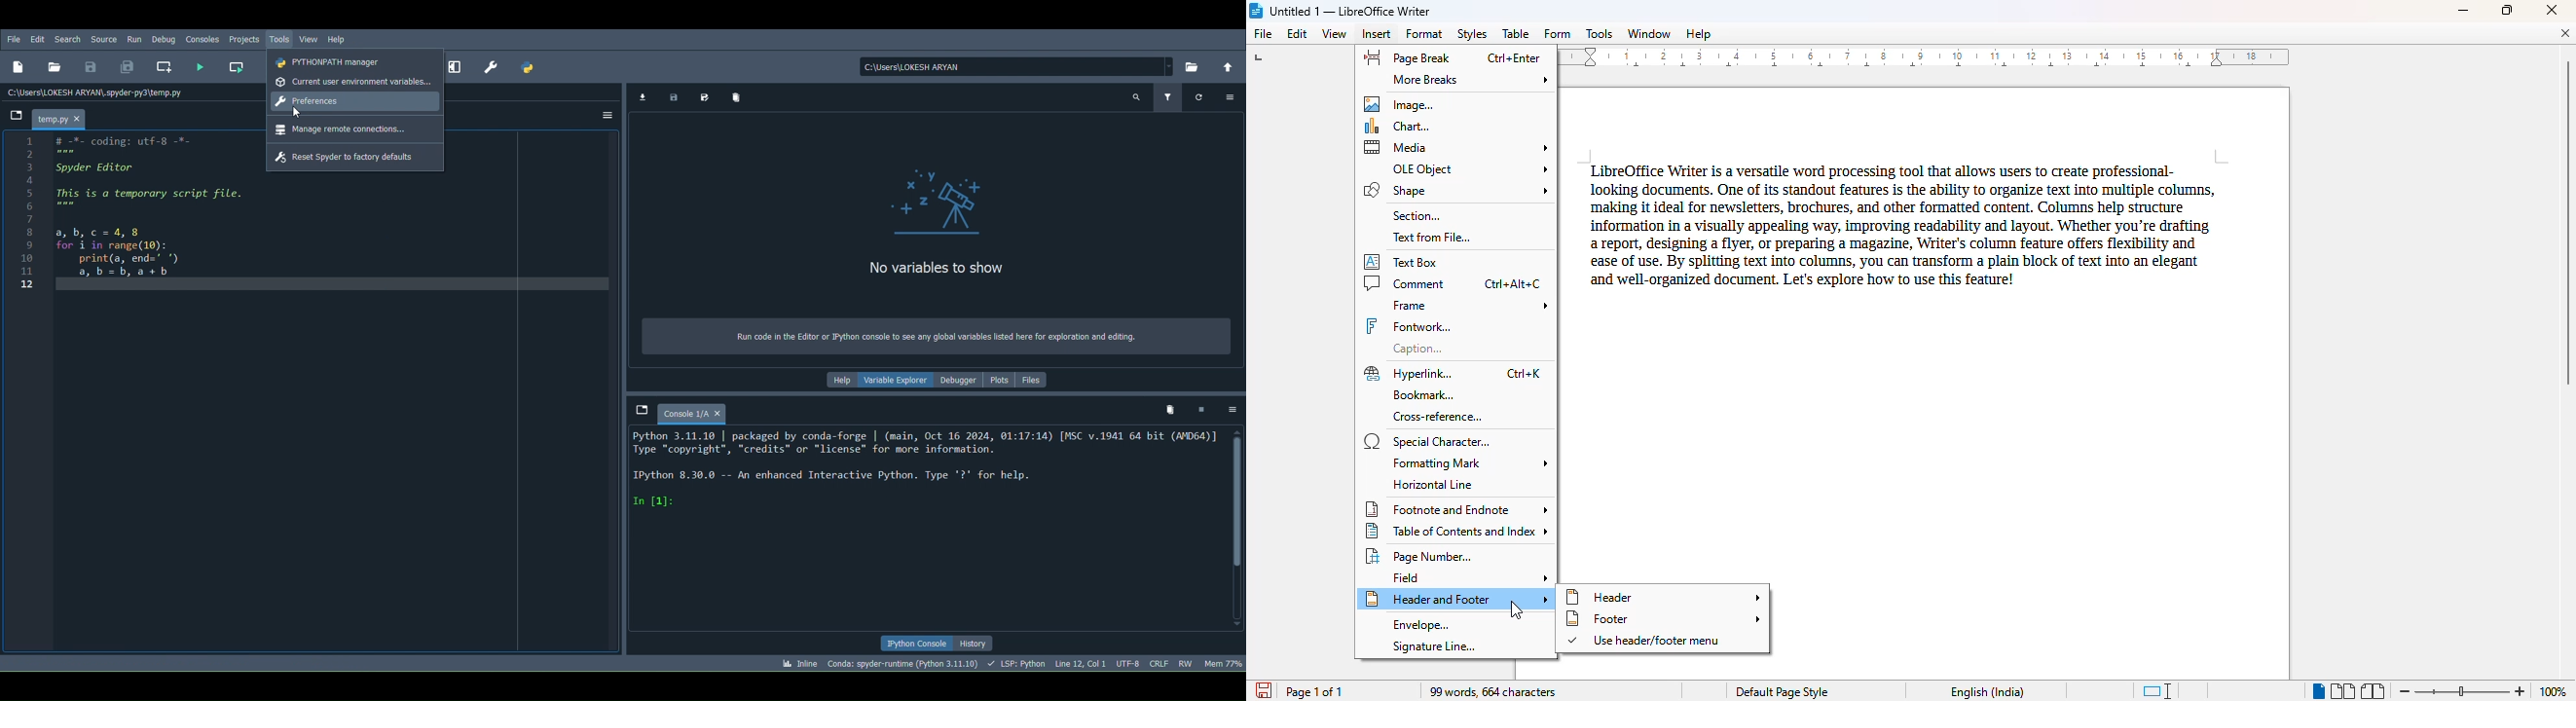 This screenshot has width=2576, height=728. I want to click on field, so click(1471, 577).